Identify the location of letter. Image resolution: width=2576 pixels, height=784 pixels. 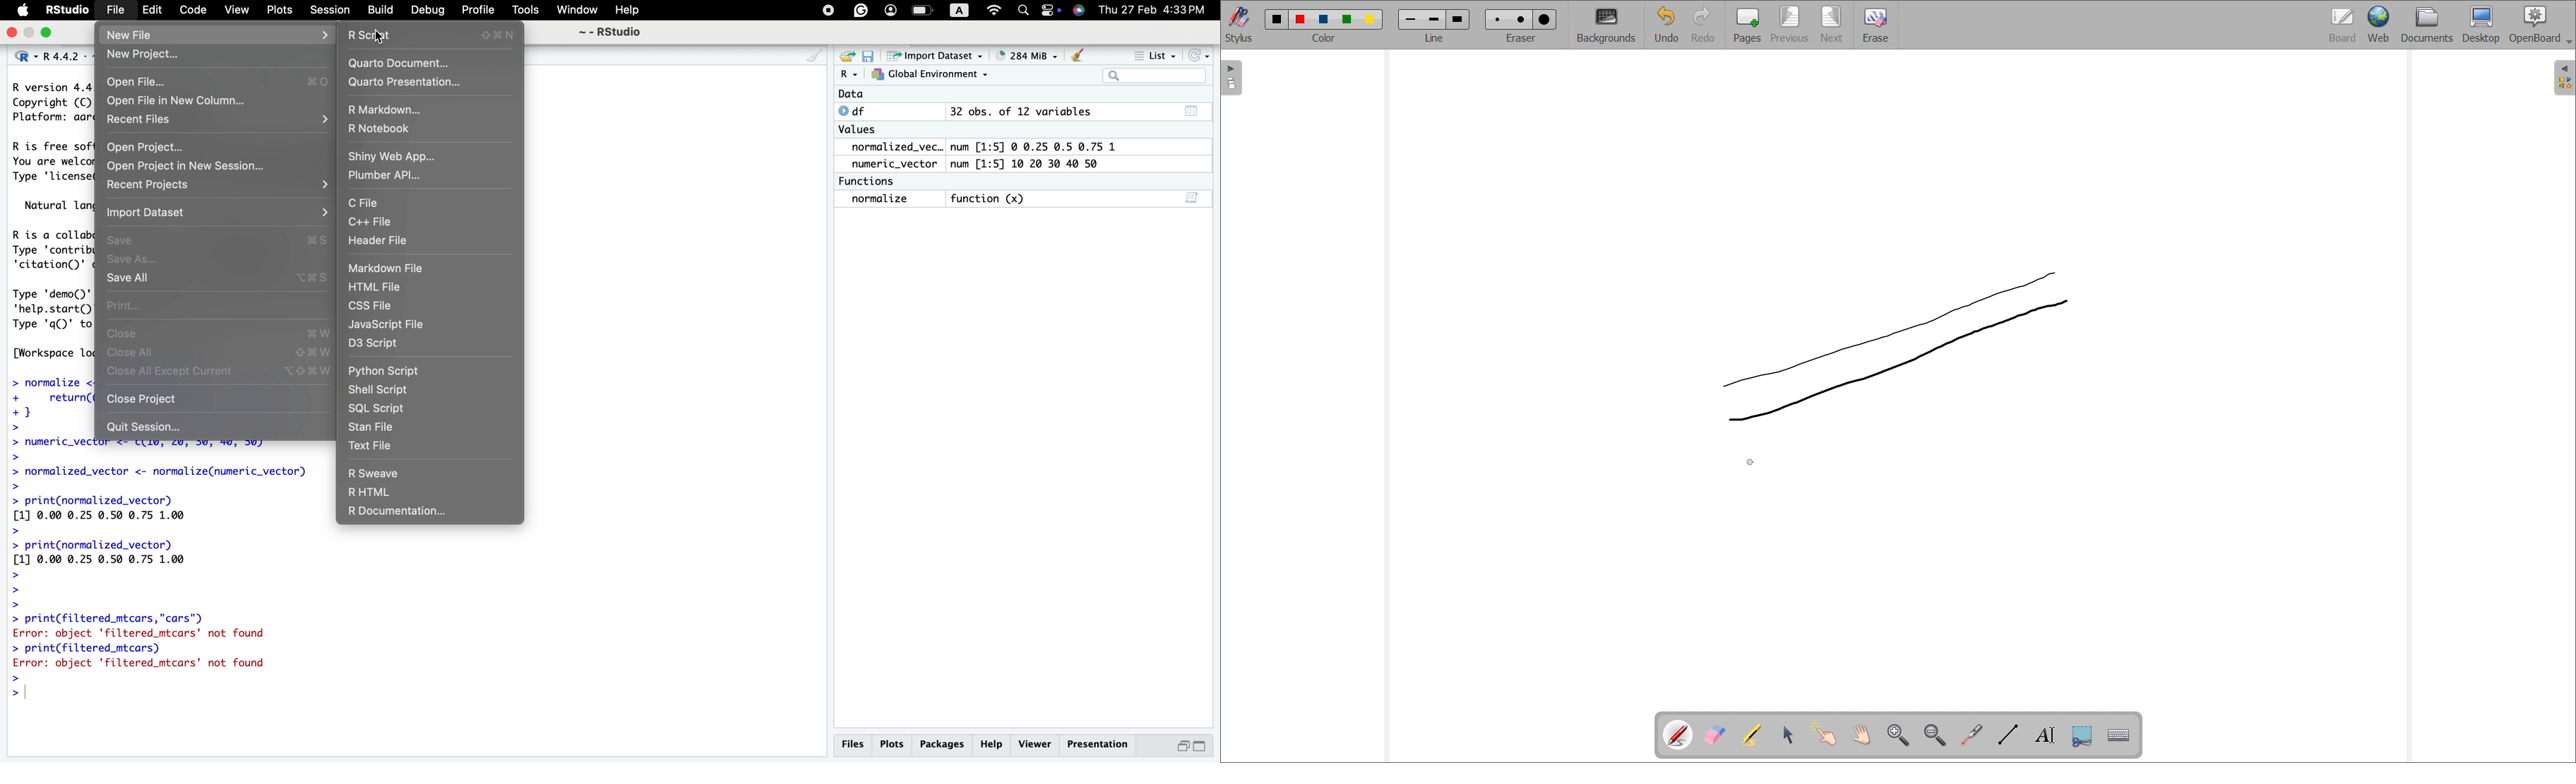
(957, 12).